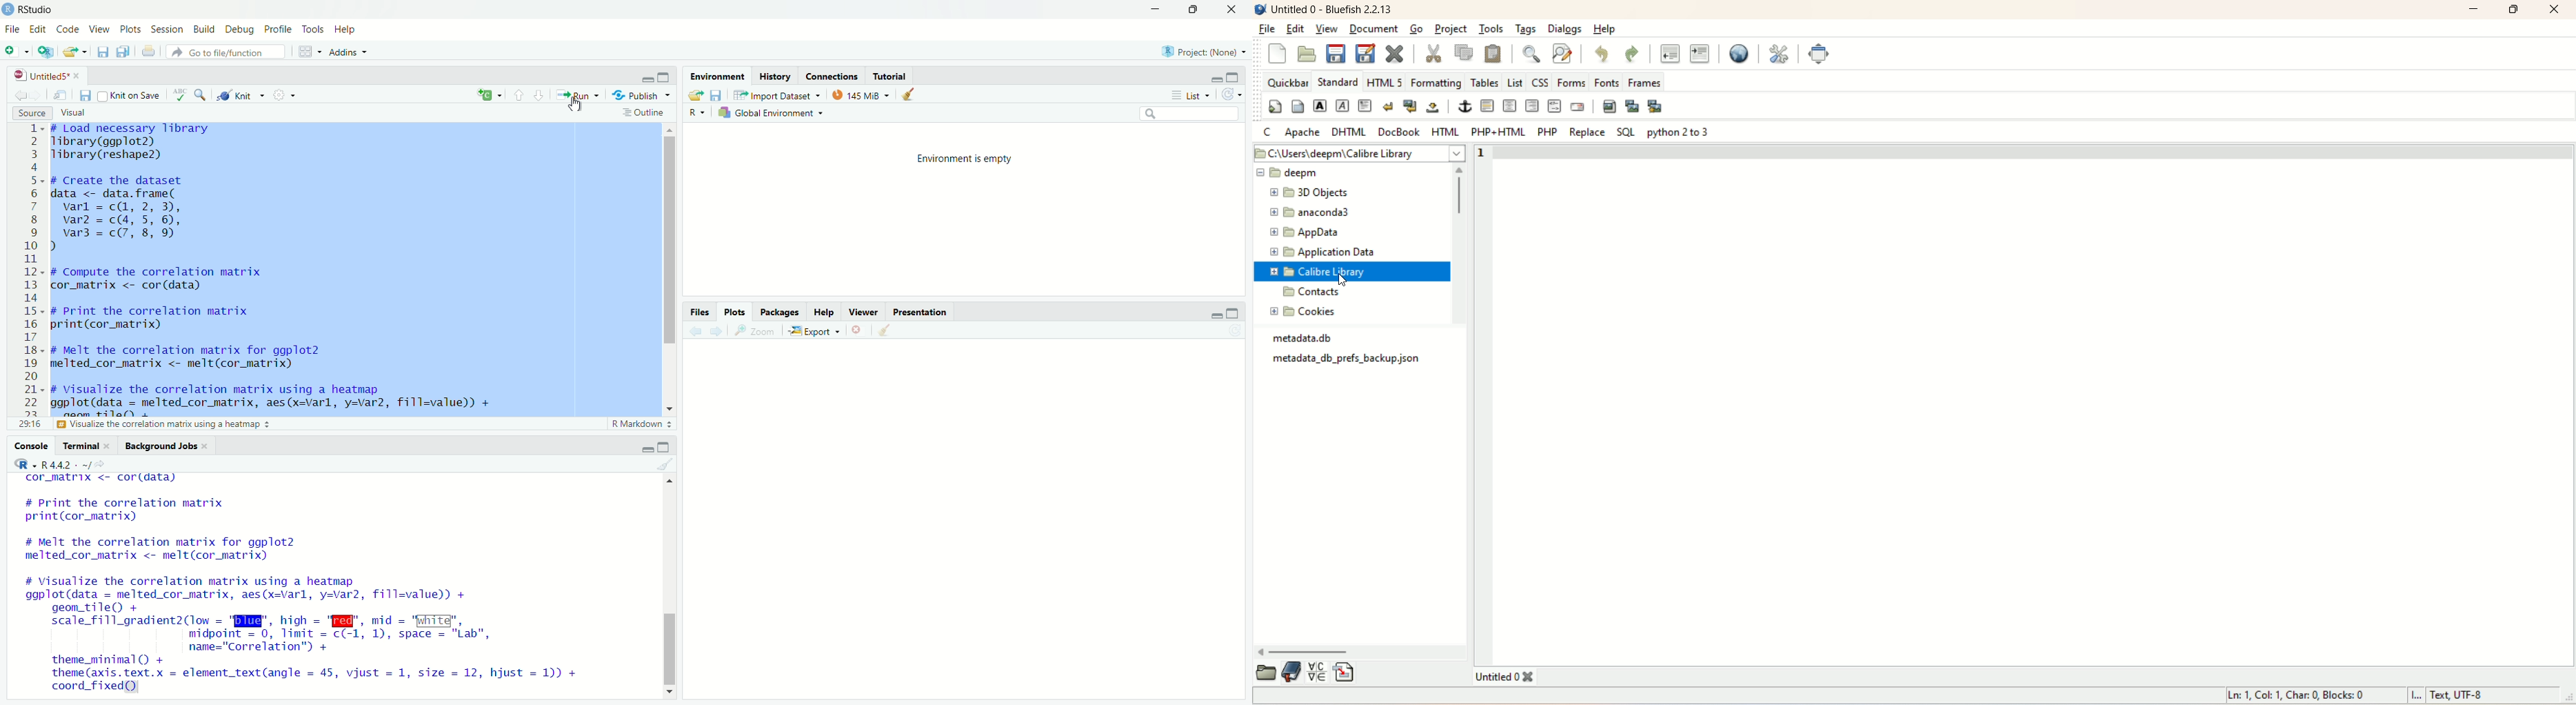 This screenshot has width=2576, height=728. Describe the element at coordinates (643, 424) in the screenshot. I see `r markdown` at that location.